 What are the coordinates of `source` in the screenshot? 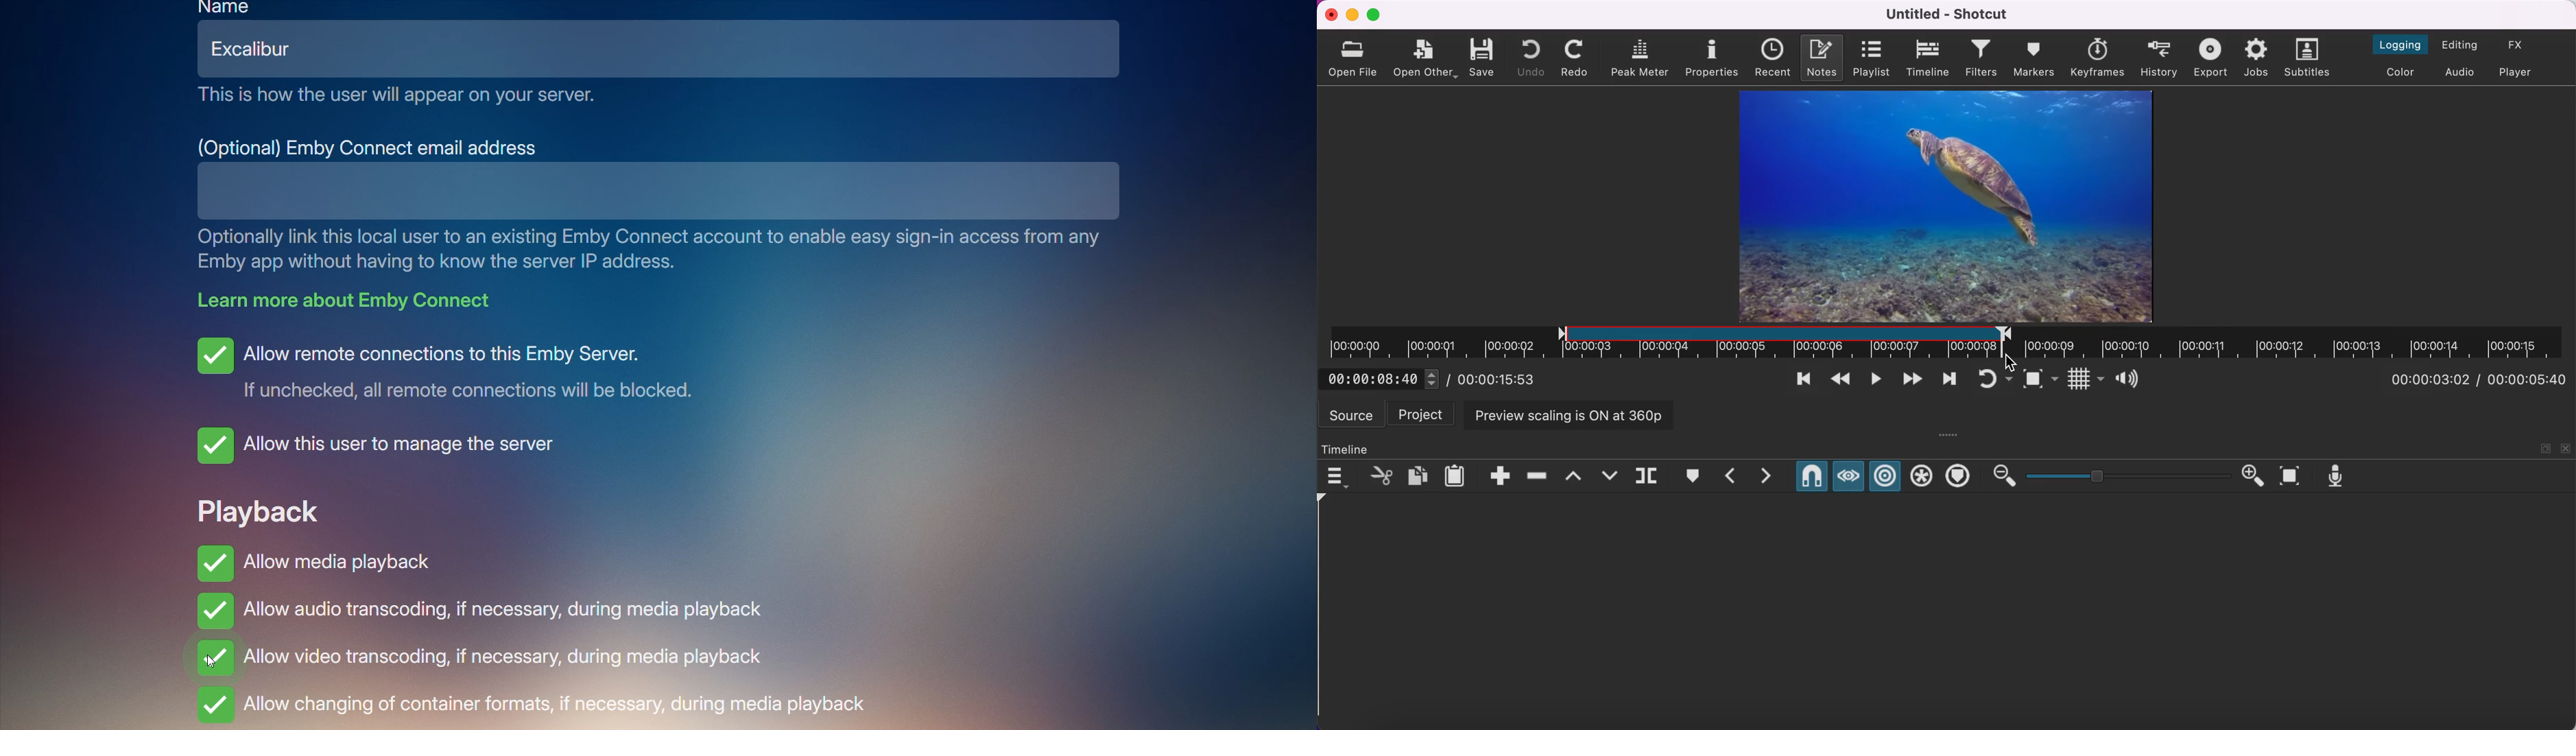 It's located at (1351, 415).